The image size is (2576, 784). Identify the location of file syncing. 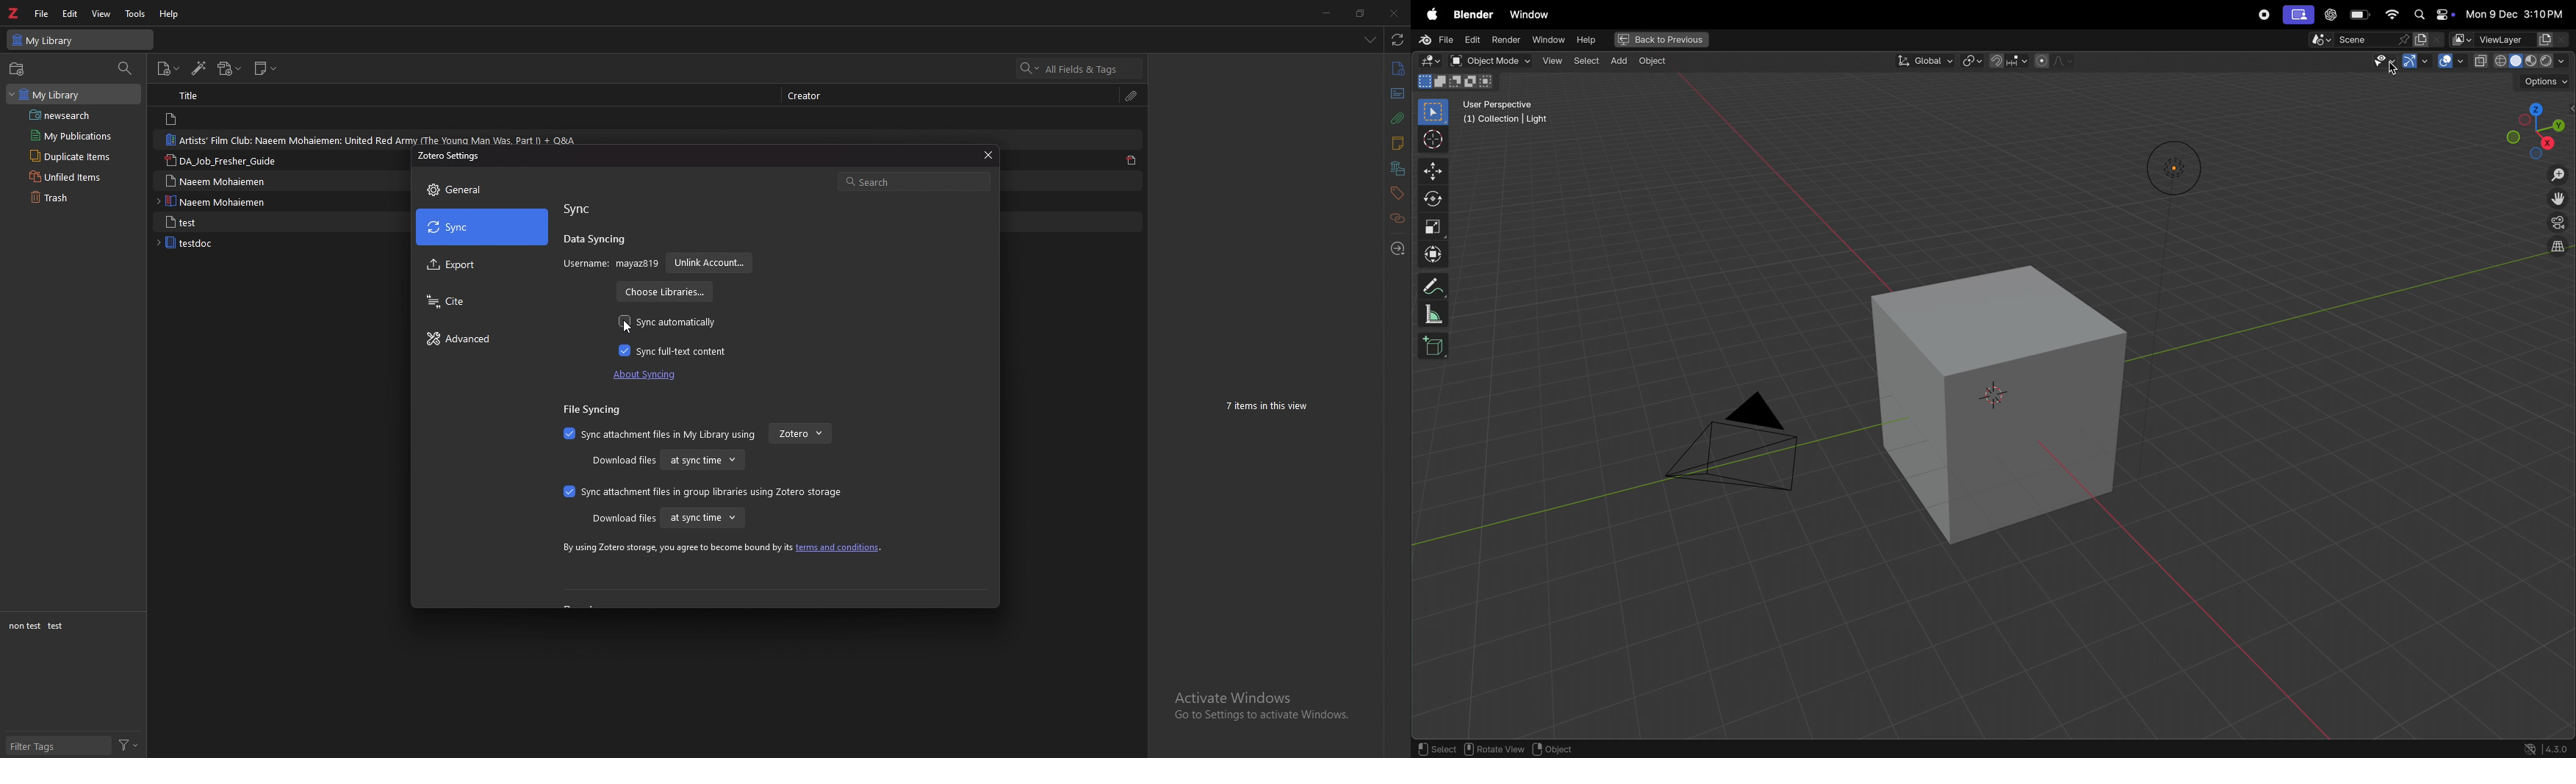
(597, 410).